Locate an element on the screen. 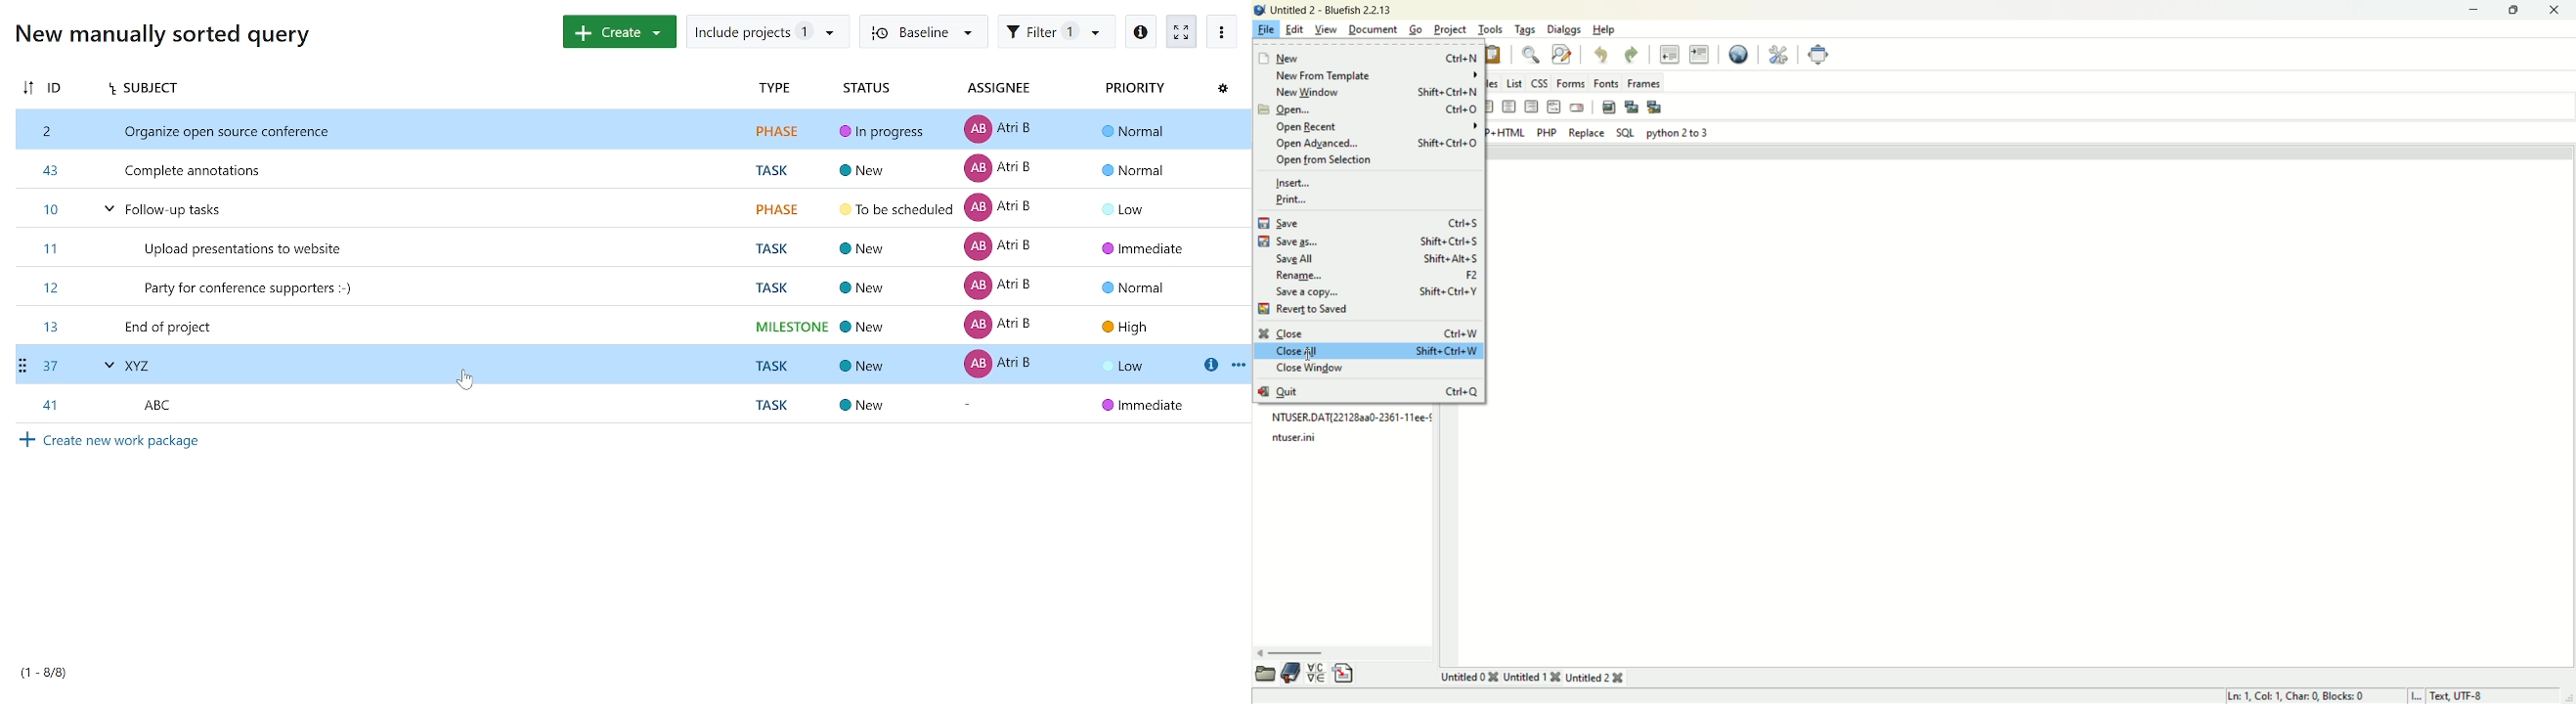 The width and height of the screenshot is (2576, 728). insert special character is located at coordinates (1318, 671).